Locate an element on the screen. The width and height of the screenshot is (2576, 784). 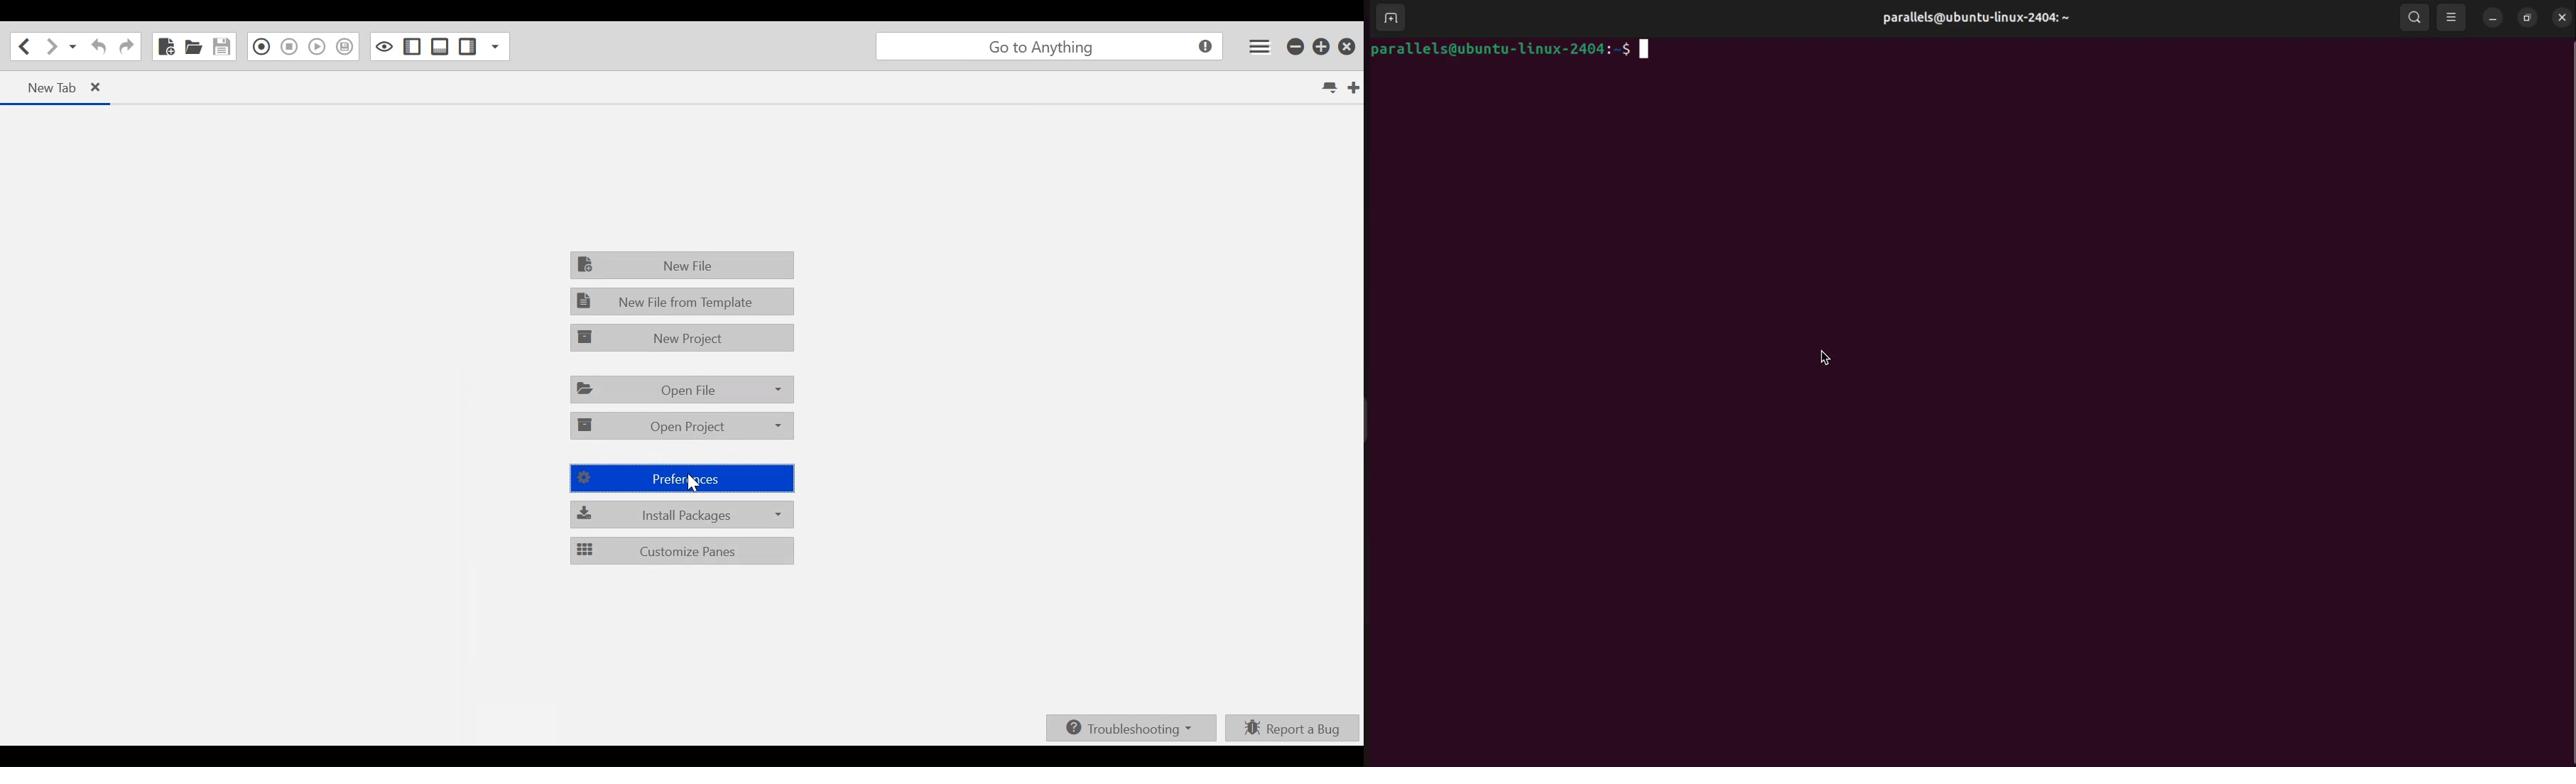
new Tab is located at coordinates (50, 87).